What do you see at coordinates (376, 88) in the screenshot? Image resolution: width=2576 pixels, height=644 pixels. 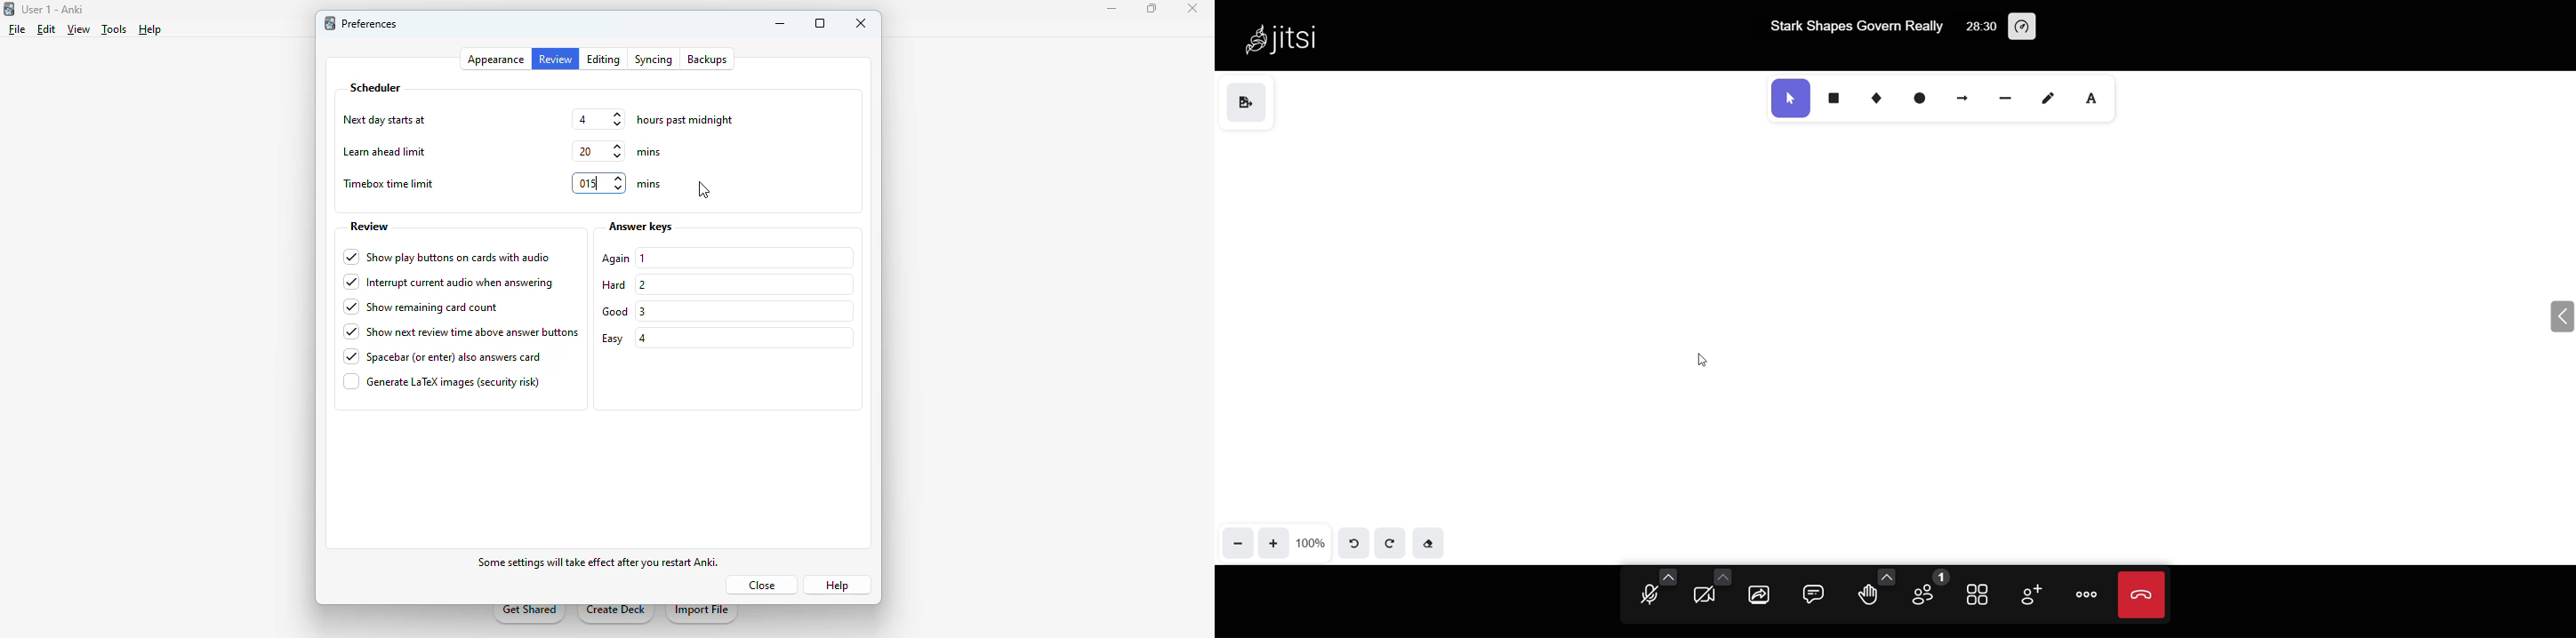 I see `scheduler` at bounding box center [376, 88].